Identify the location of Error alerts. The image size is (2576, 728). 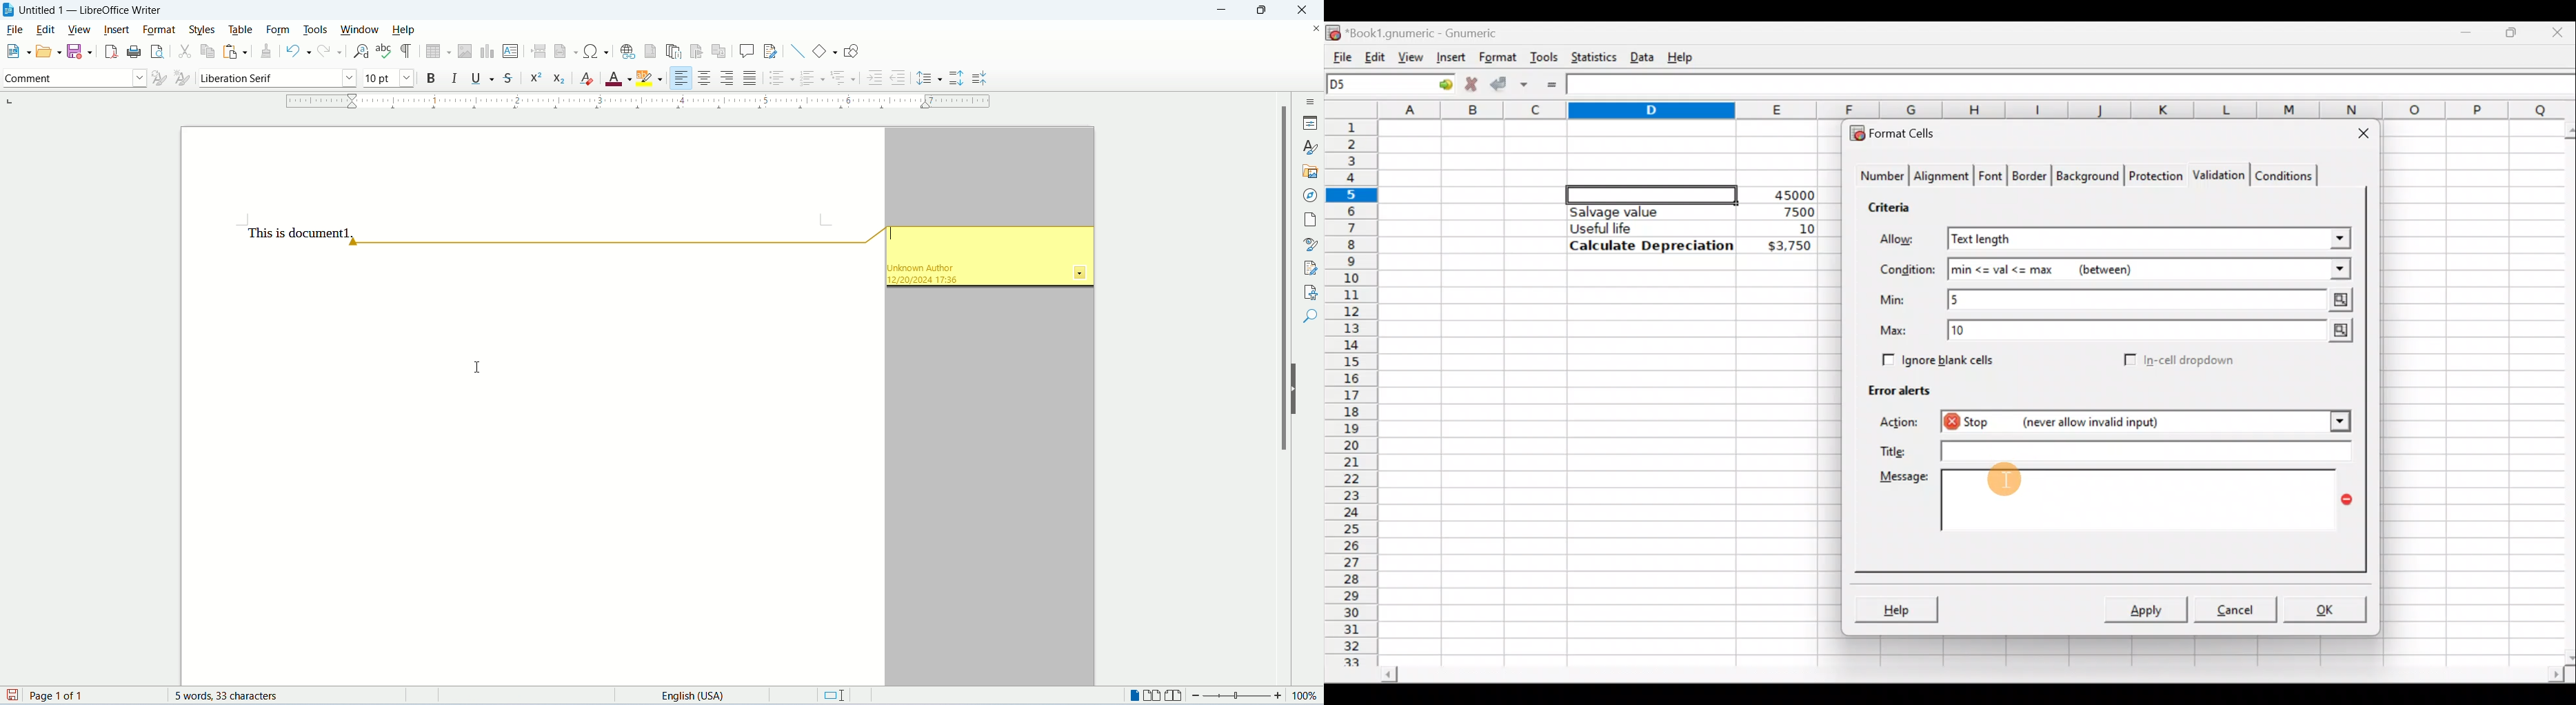
(1893, 388).